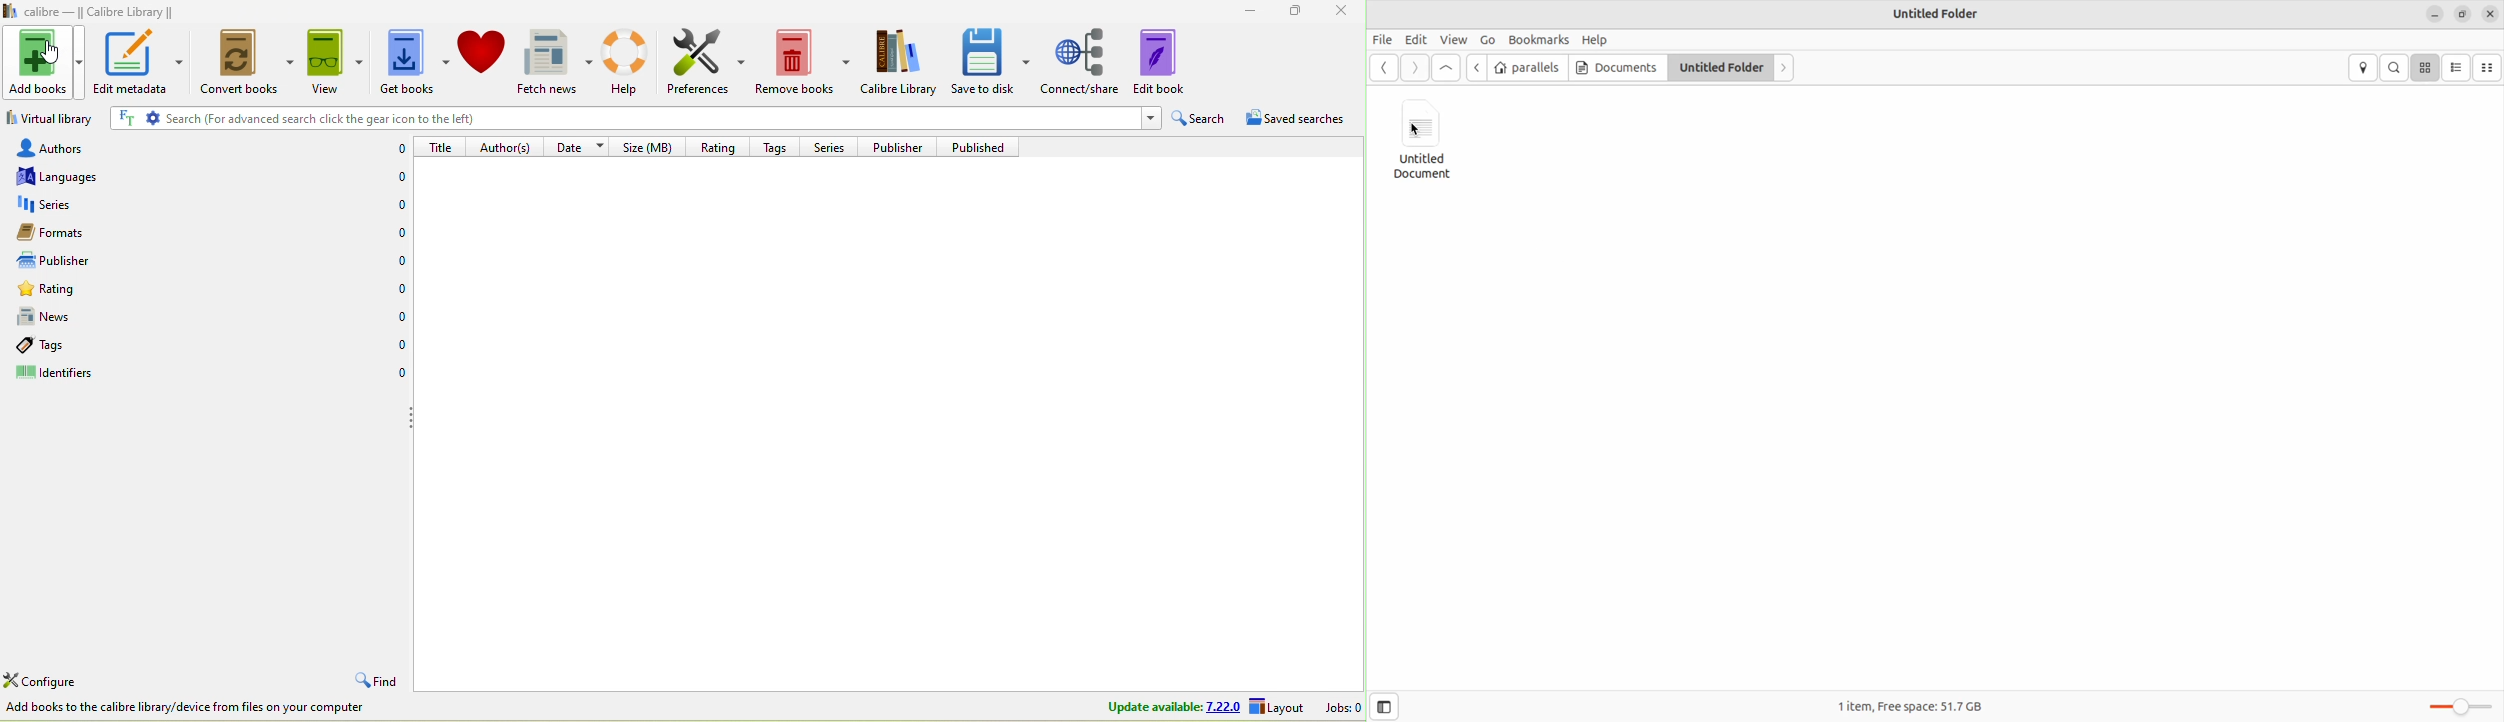  Describe the element at coordinates (75, 260) in the screenshot. I see `publisher` at that location.